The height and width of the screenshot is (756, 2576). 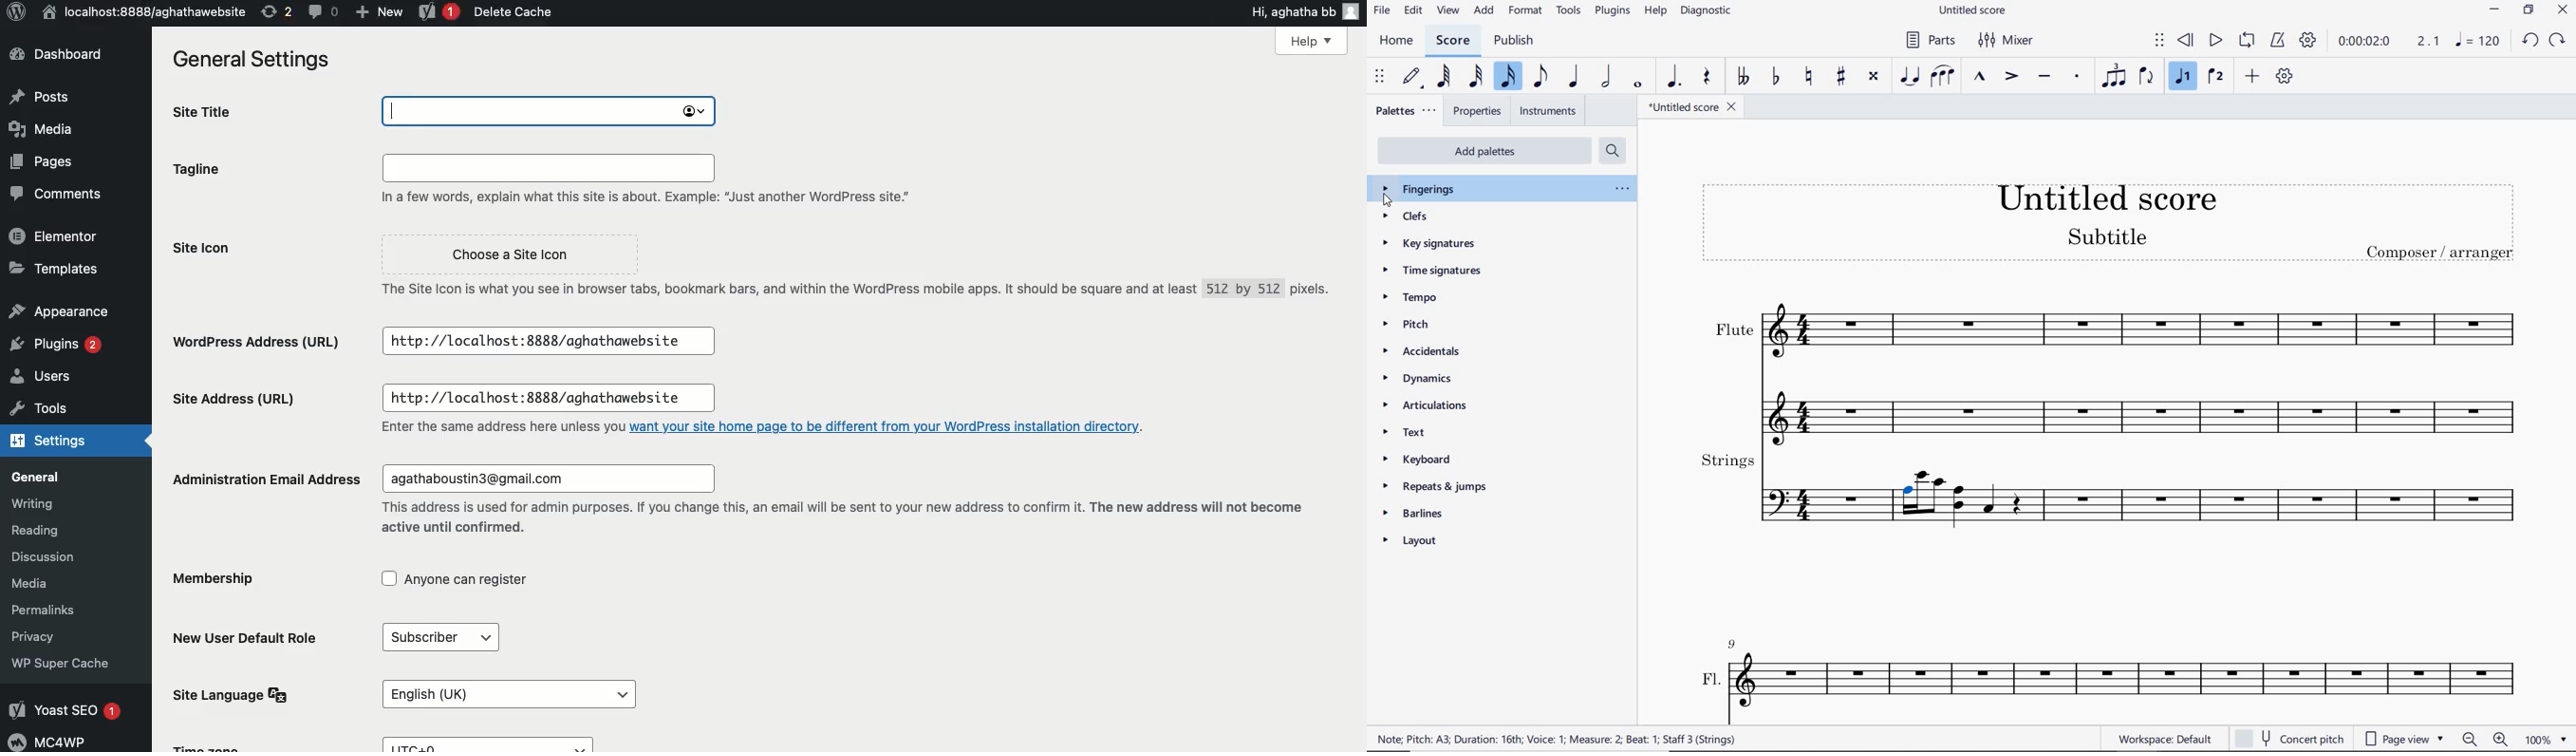 I want to click on key signatures, so click(x=1430, y=244).